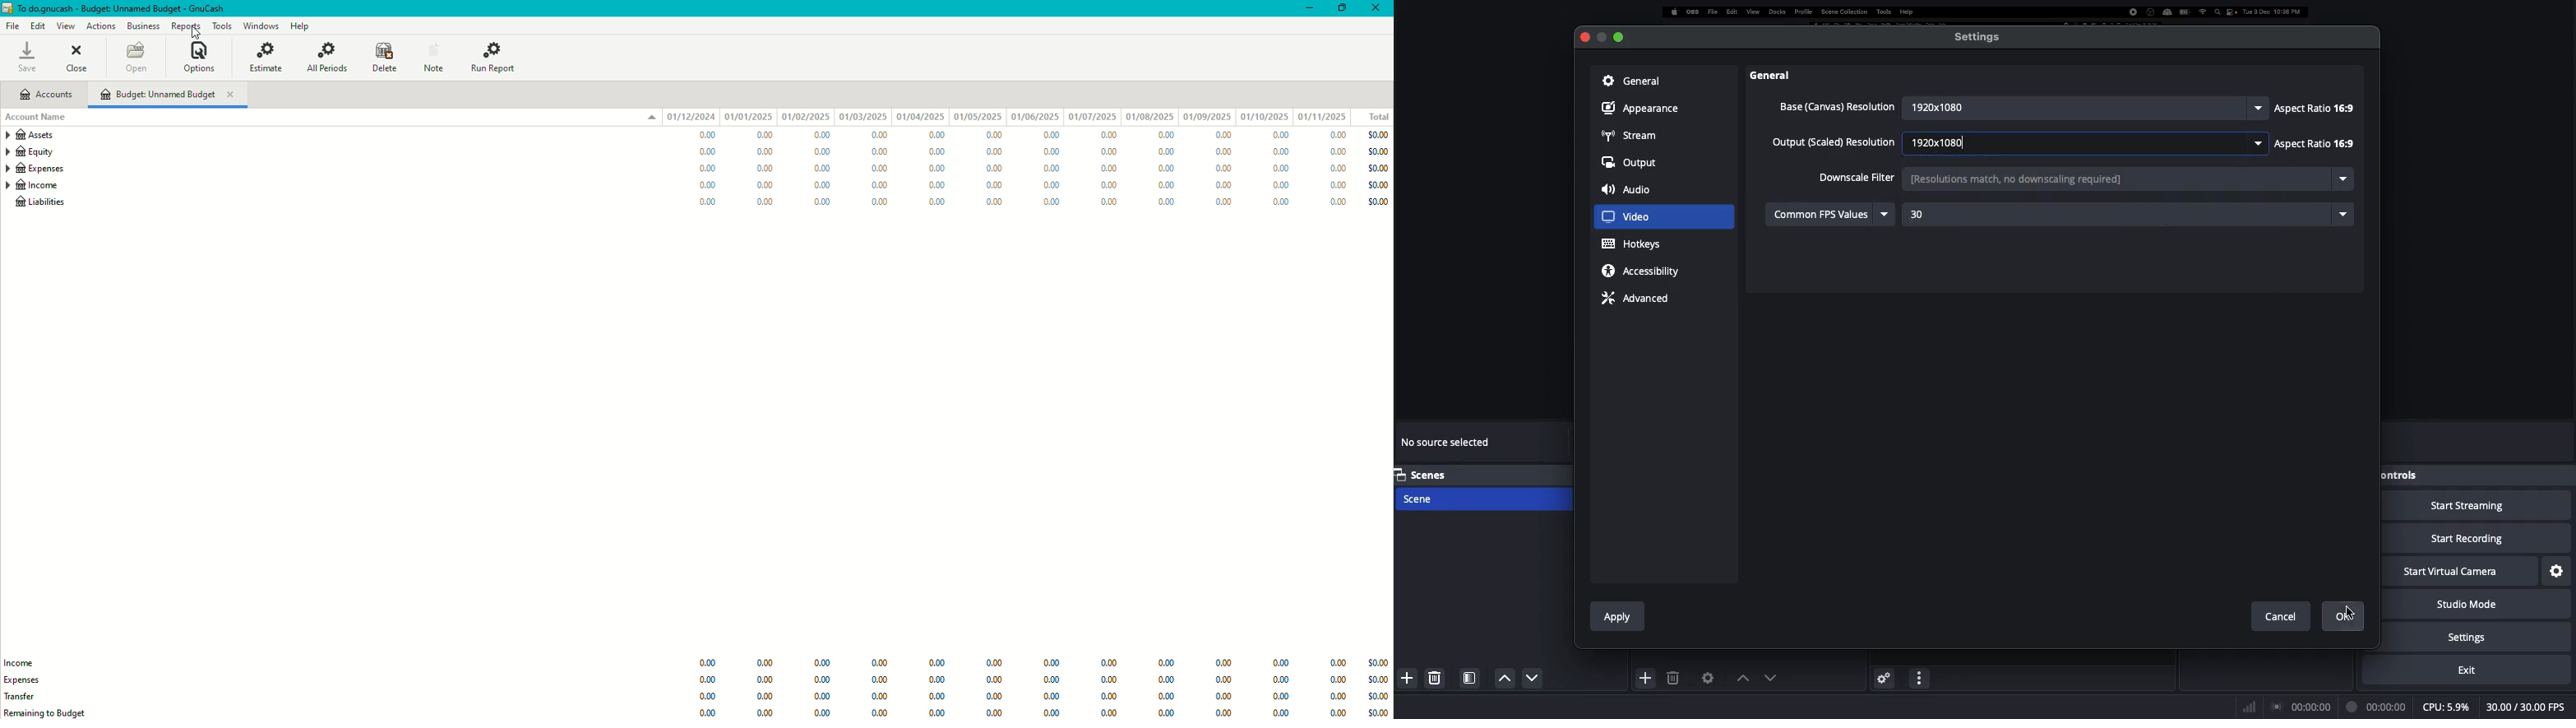 The width and height of the screenshot is (2576, 728). Describe the element at coordinates (2087, 179) in the screenshot. I see `(Resolutions match, no downscaling required)` at that location.